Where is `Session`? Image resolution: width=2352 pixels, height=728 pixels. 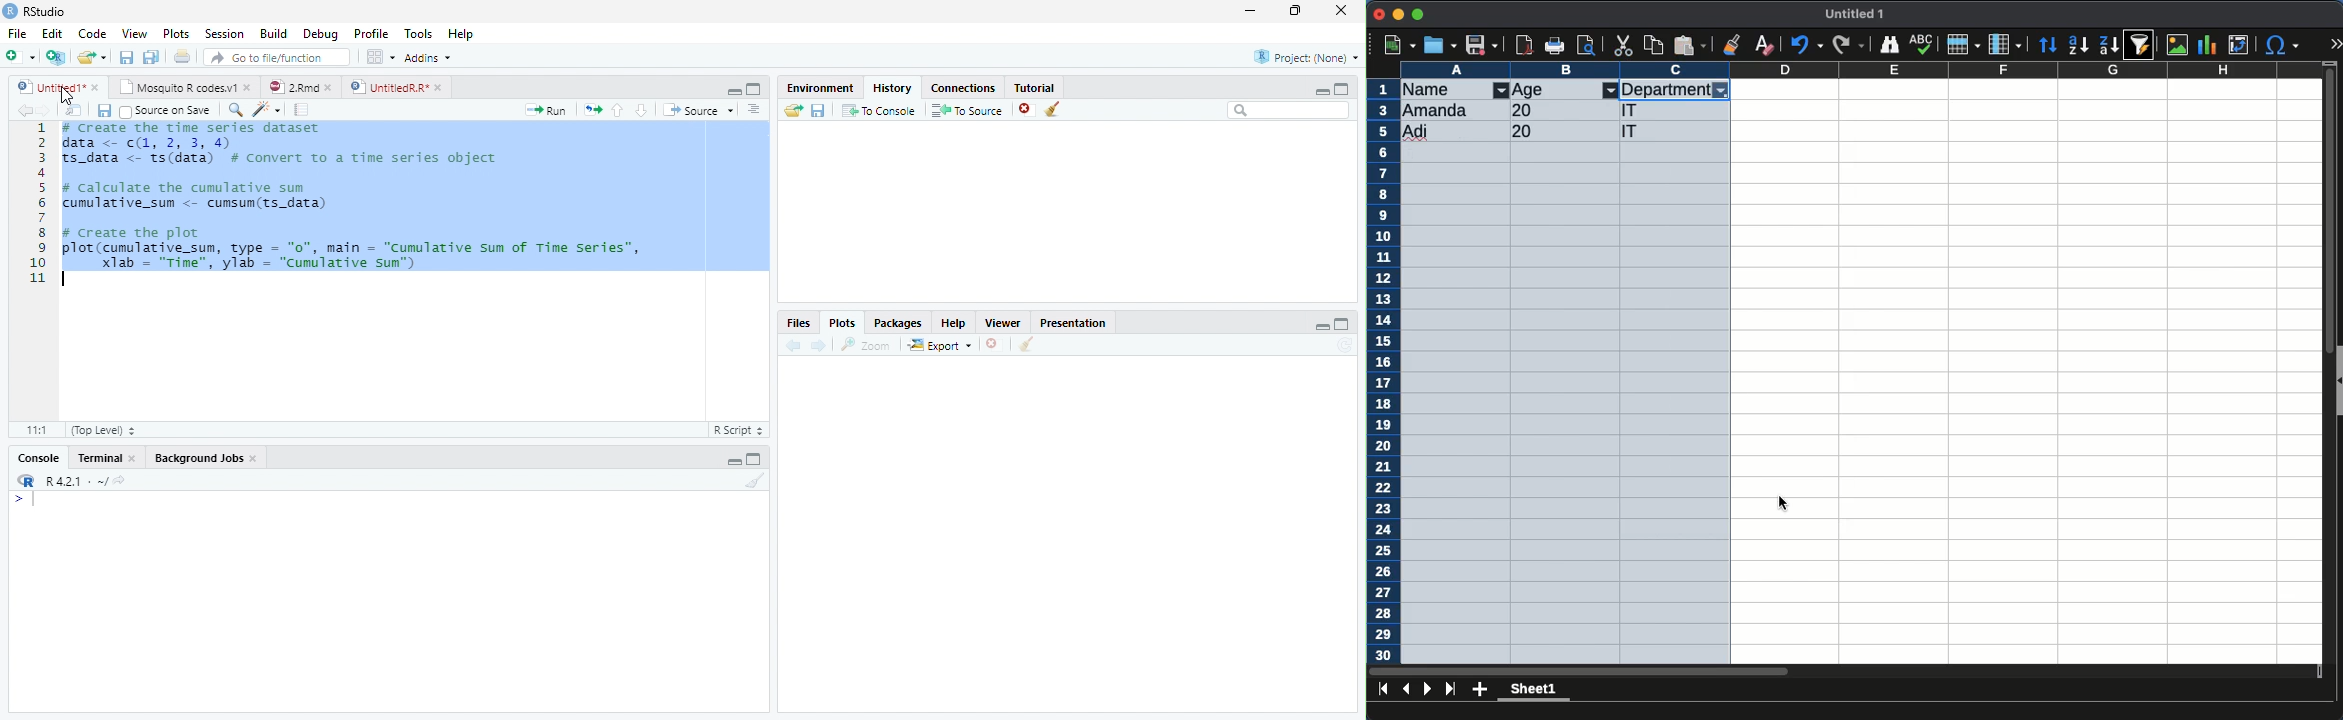
Session is located at coordinates (224, 34).